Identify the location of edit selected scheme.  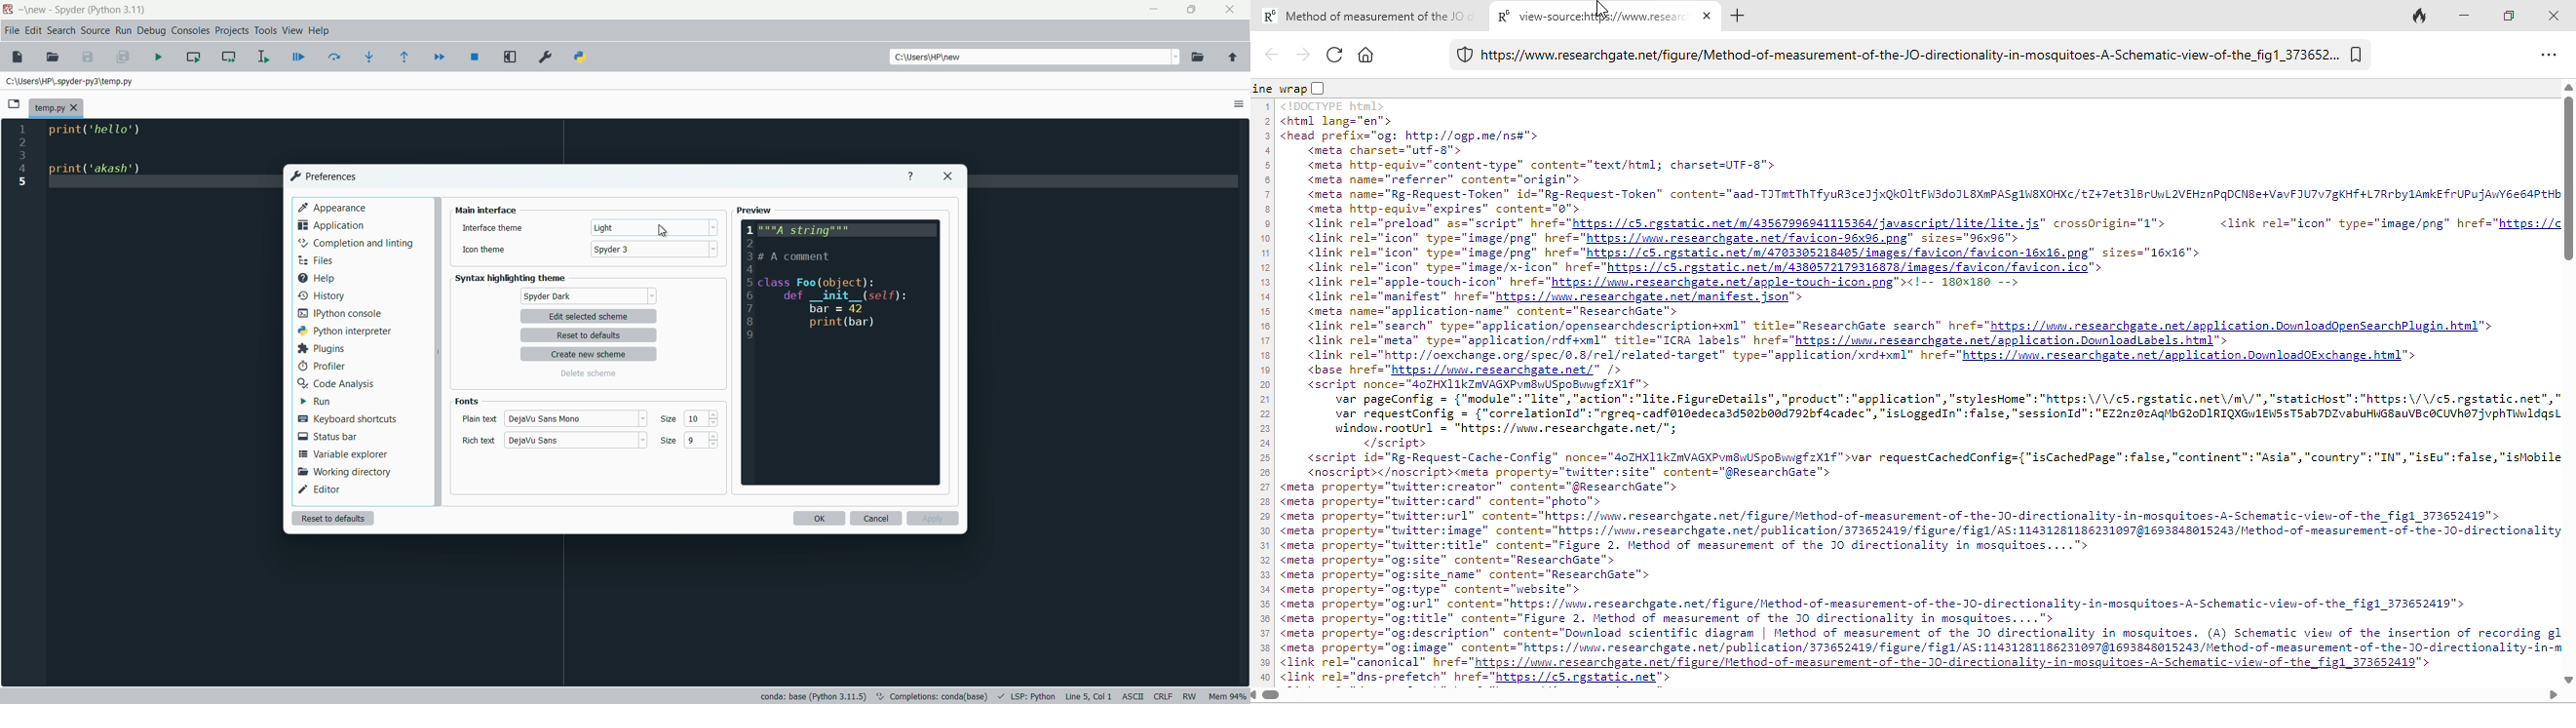
(588, 317).